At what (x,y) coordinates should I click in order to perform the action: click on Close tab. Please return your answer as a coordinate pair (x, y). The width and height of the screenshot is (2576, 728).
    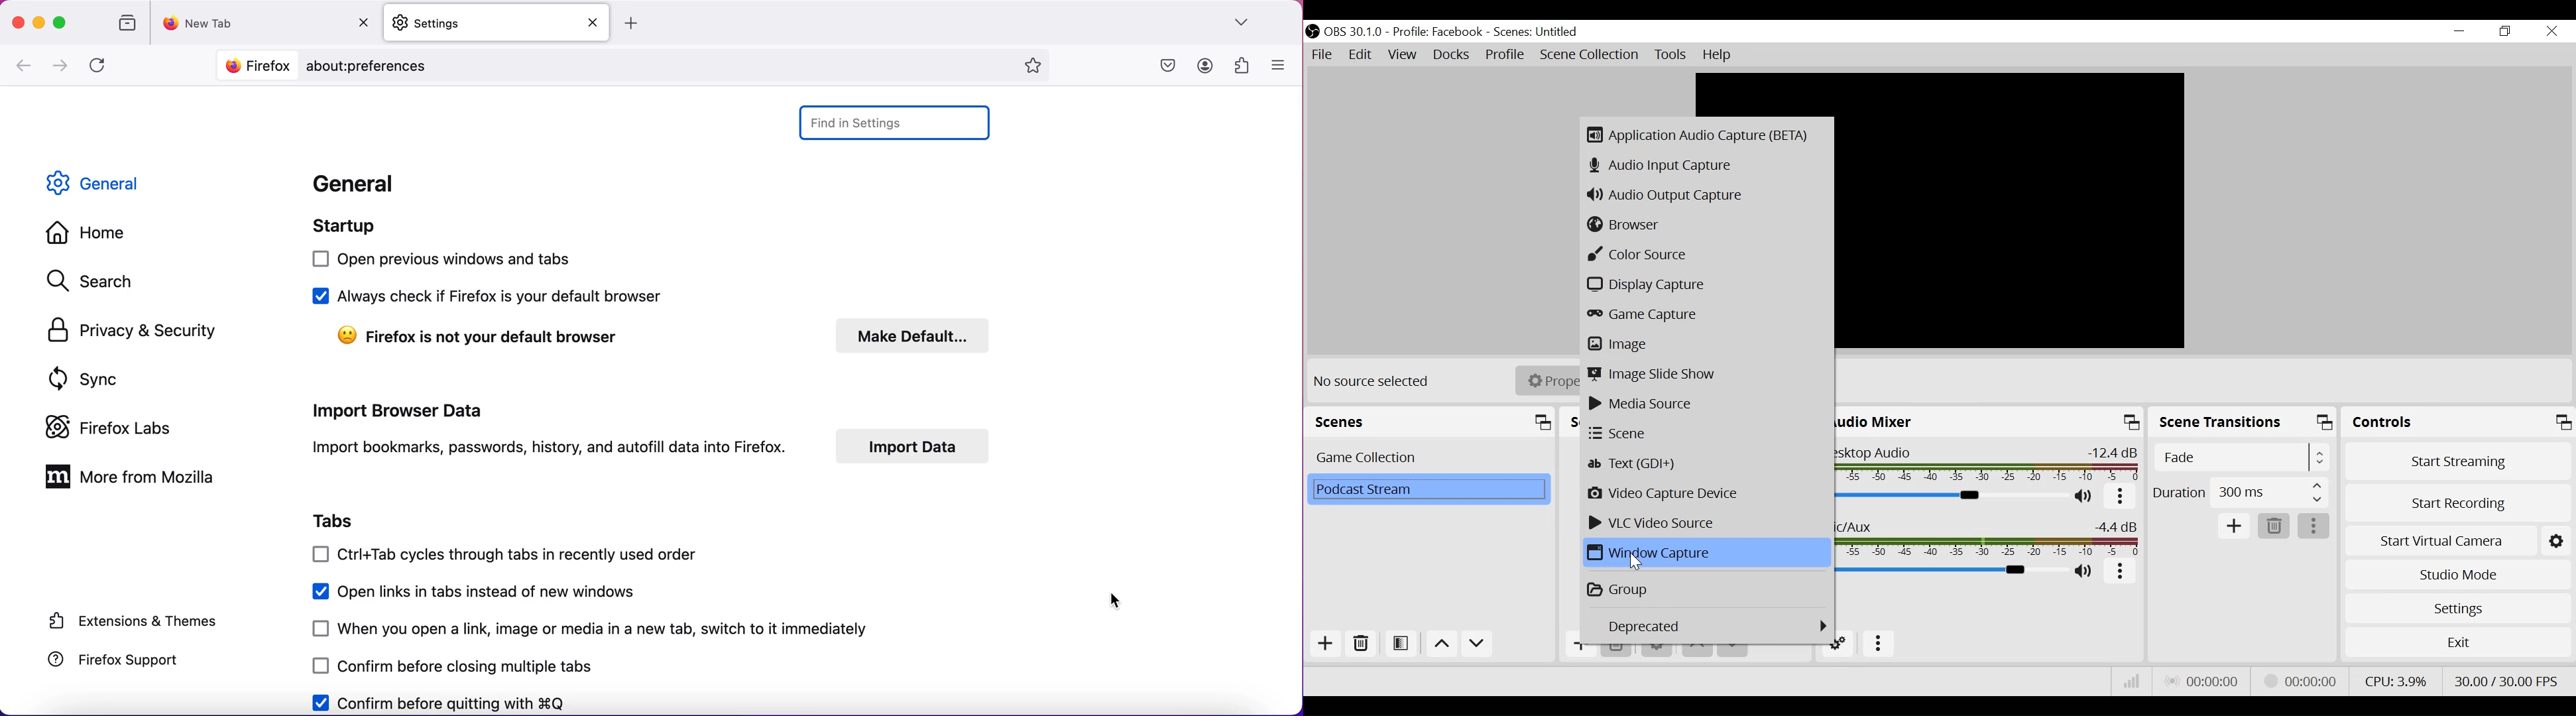
    Looking at the image, I should click on (602, 22).